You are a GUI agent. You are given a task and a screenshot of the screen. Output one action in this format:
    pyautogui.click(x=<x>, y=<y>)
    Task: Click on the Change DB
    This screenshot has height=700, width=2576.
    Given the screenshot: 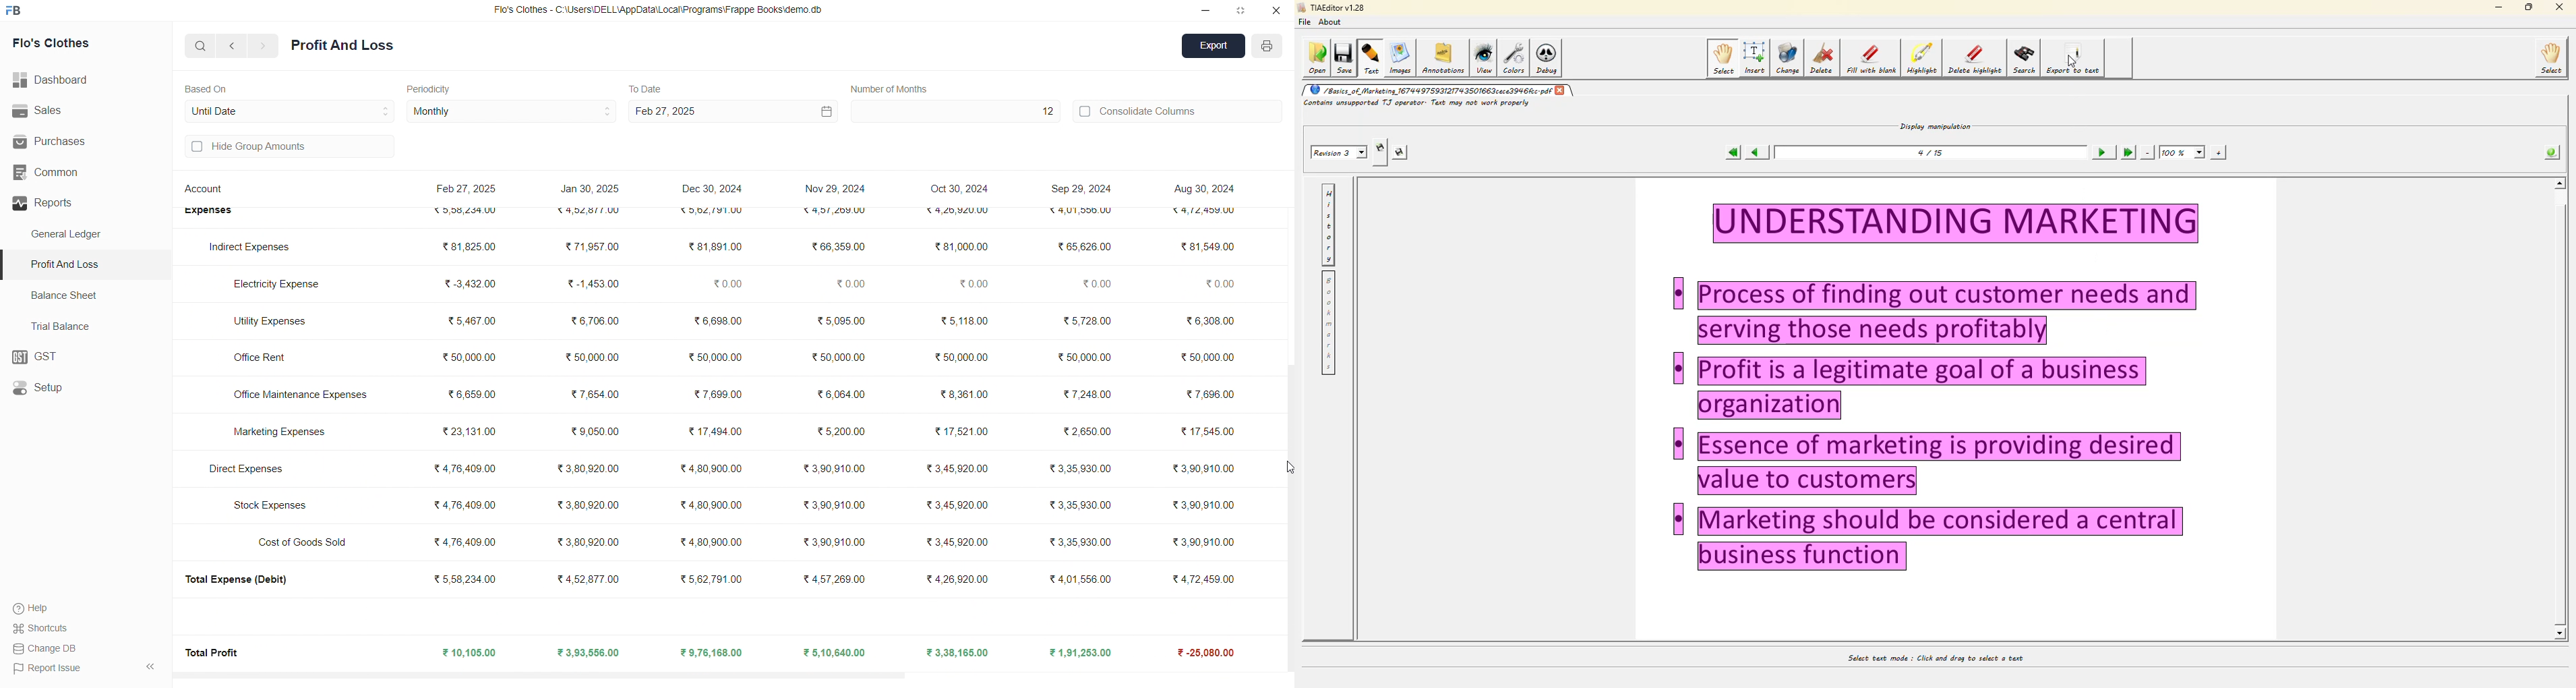 What is the action you would take?
    pyautogui.click(x=48, y=648)
    